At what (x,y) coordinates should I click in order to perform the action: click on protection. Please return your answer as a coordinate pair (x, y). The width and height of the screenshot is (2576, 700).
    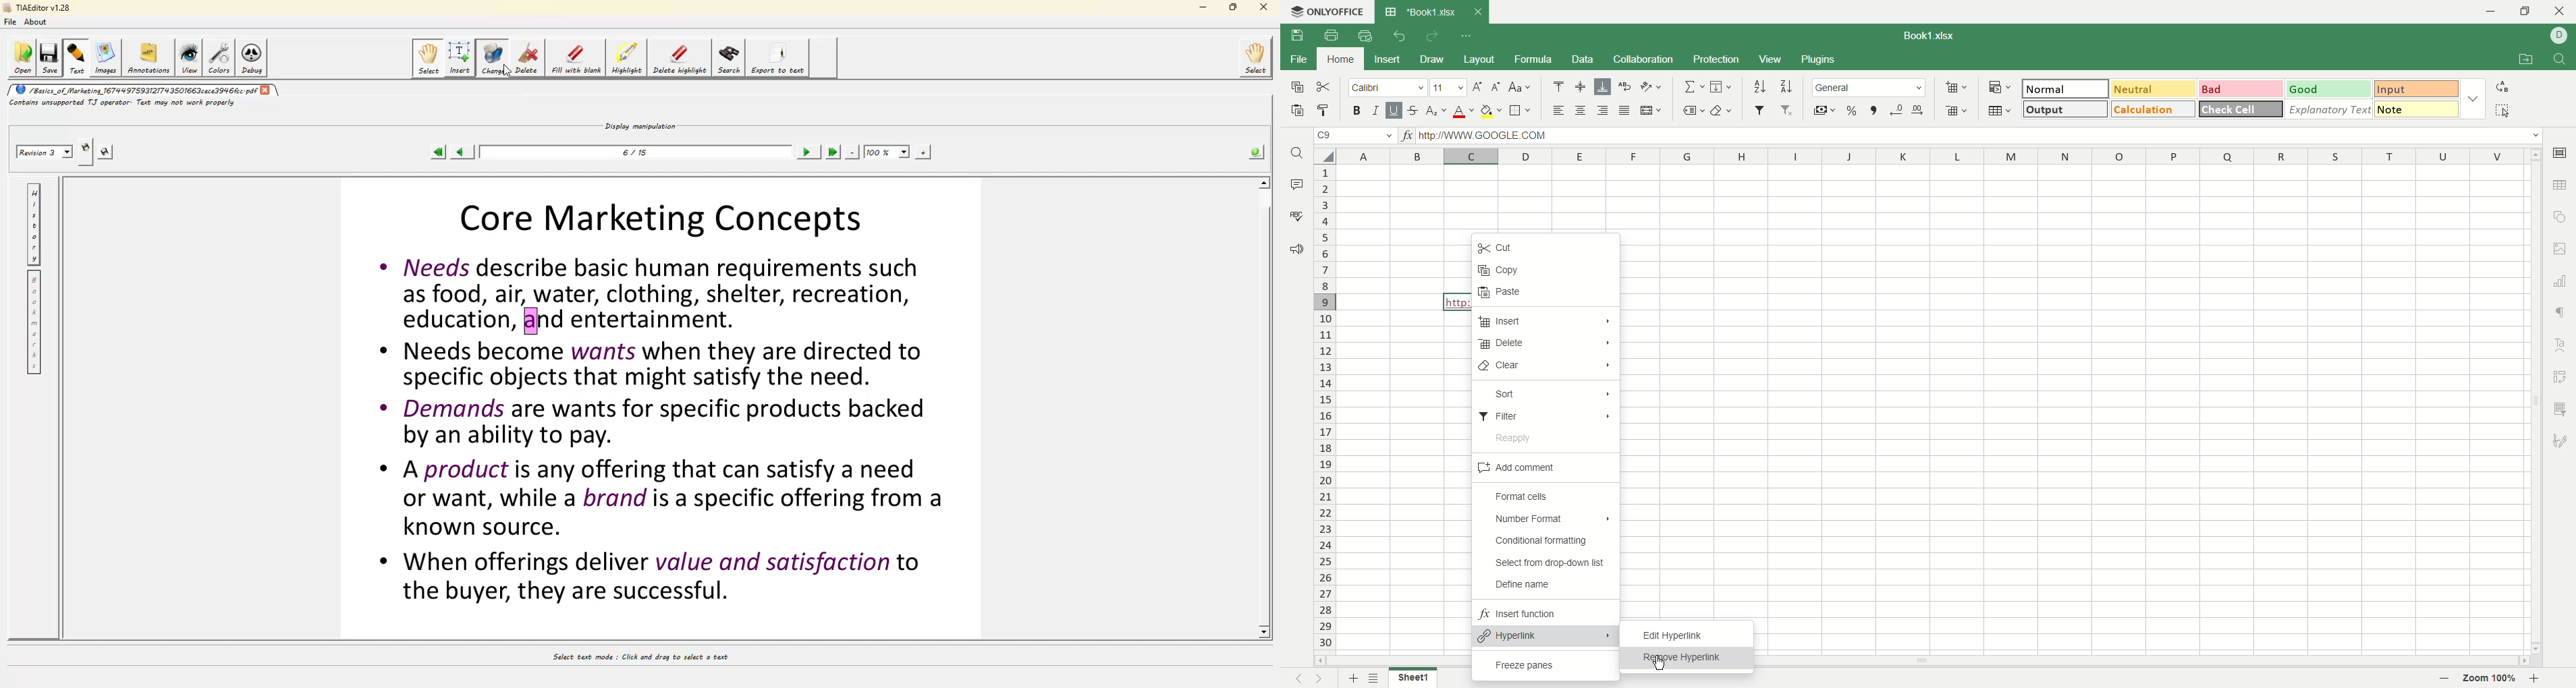
    Looking at the image, I should click on (1715, 59).